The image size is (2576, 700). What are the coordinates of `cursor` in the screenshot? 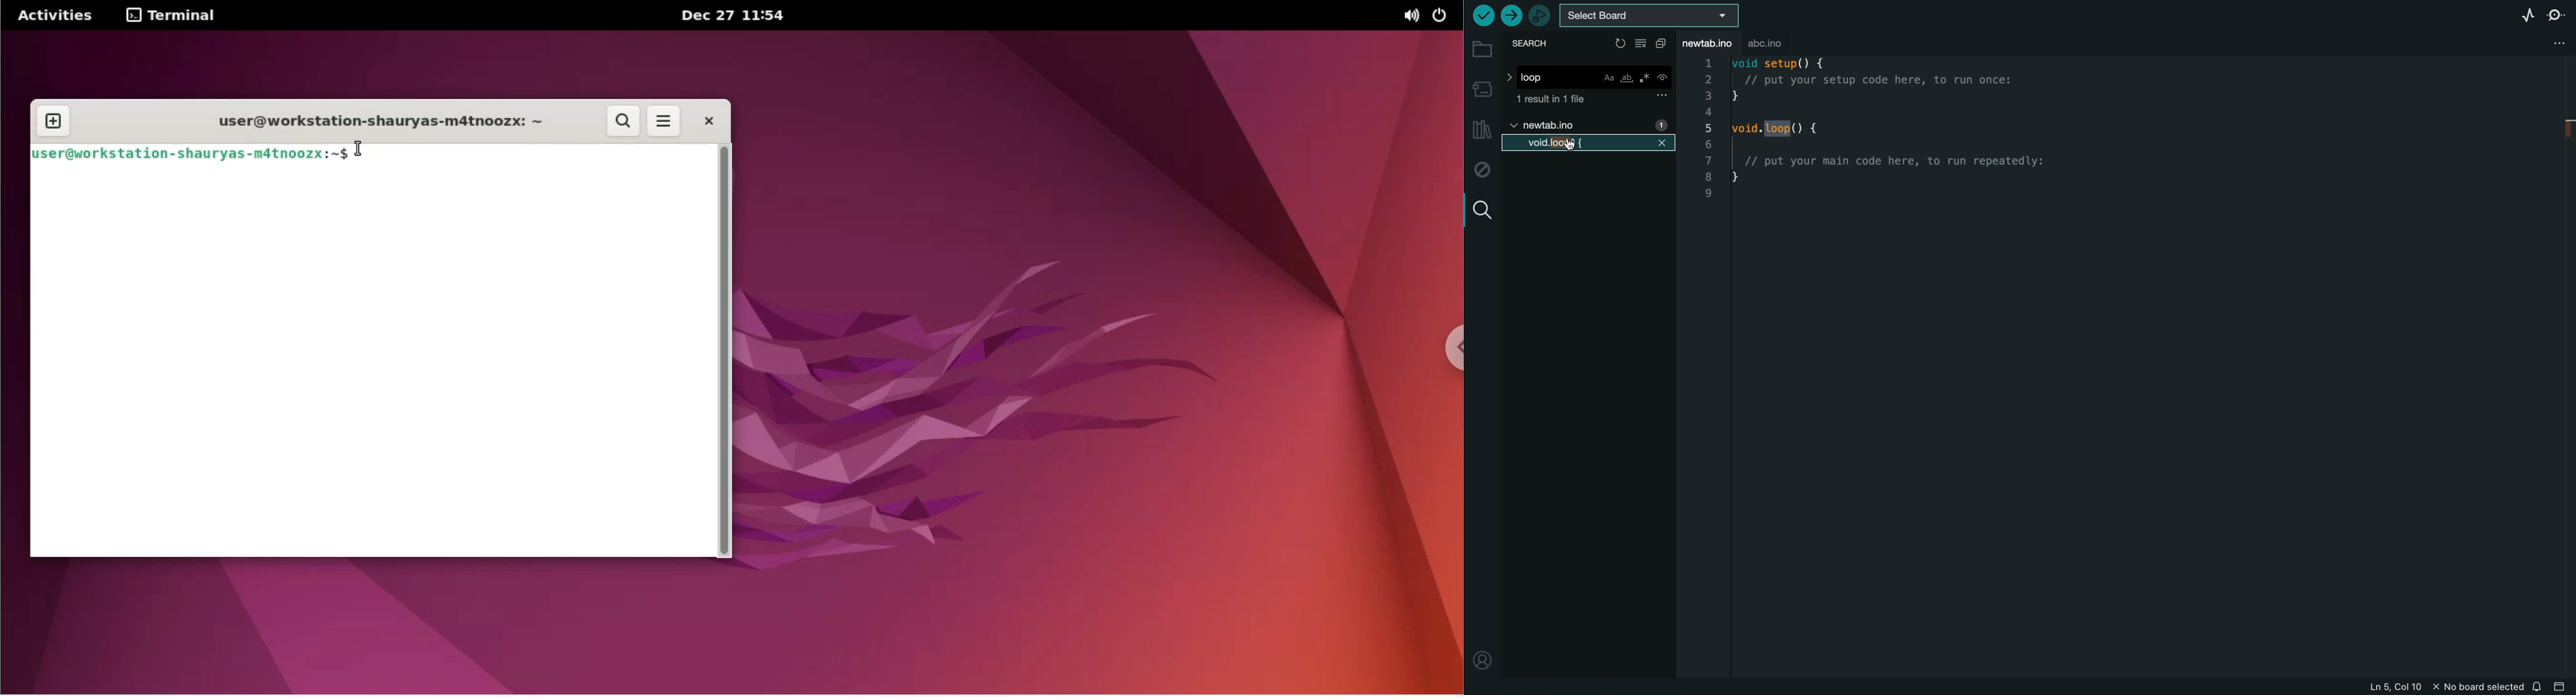 It's located at (1568, 145).